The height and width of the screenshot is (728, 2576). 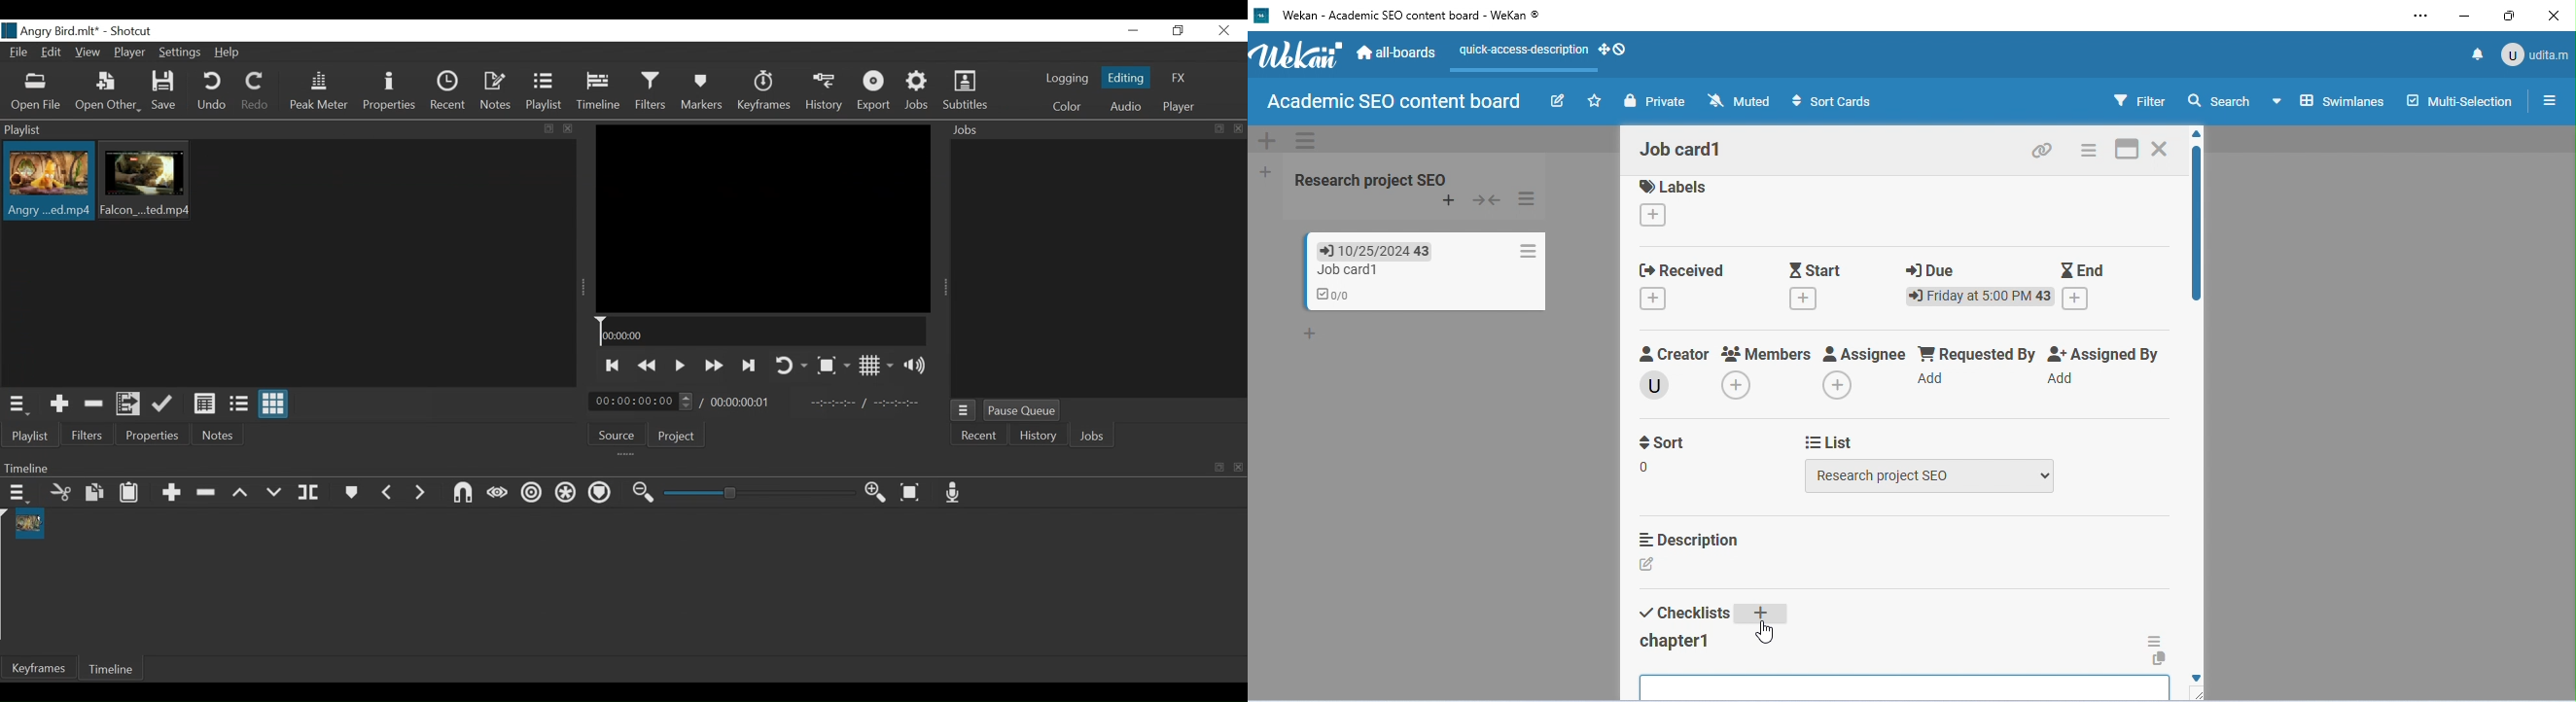 I want to click on Ripple Markers, so click(x=602, y=495).